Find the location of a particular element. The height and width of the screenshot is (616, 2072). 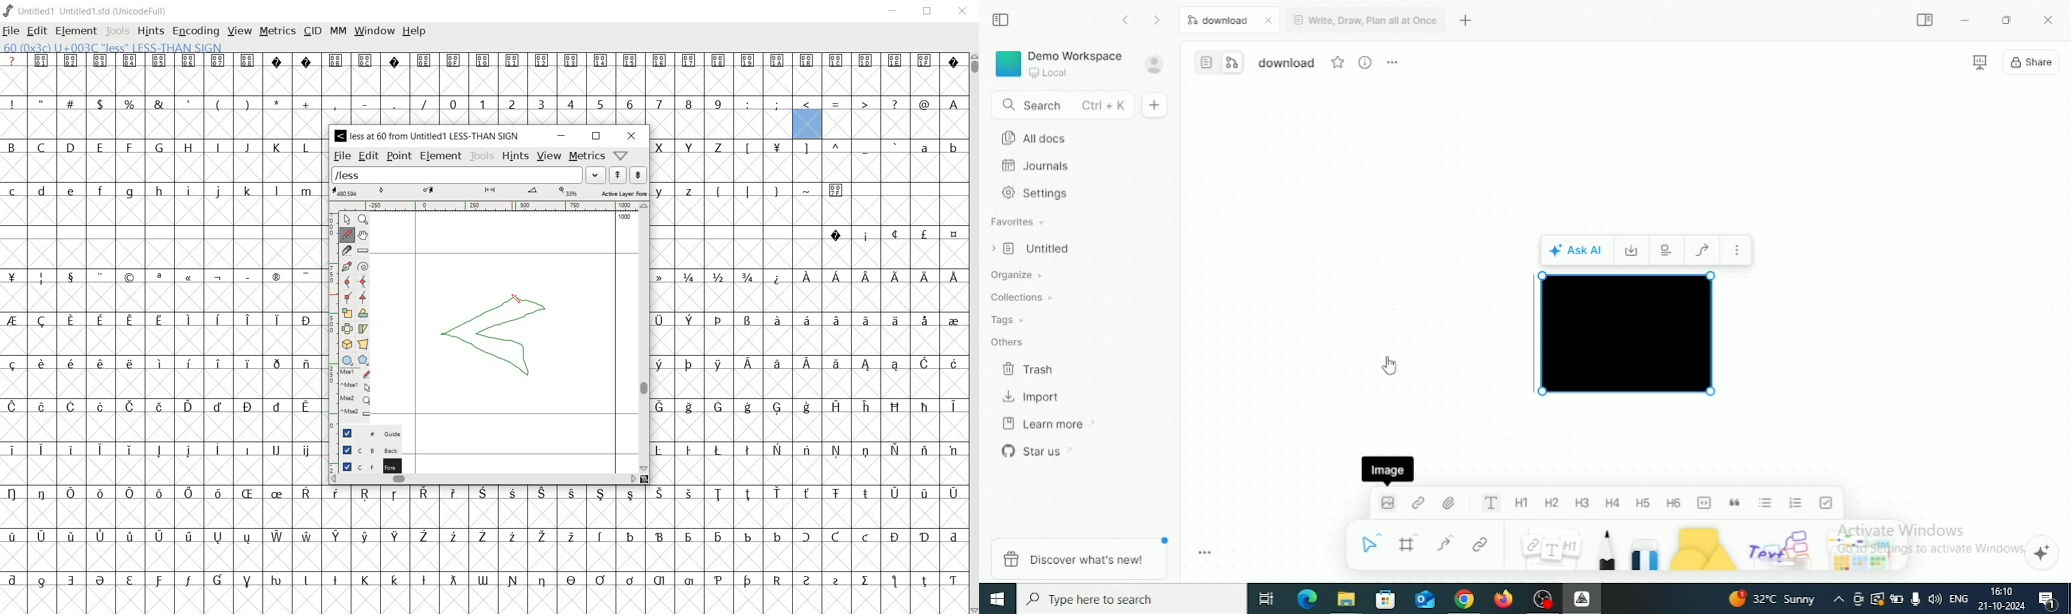

 is located at coordinates (952, 103).